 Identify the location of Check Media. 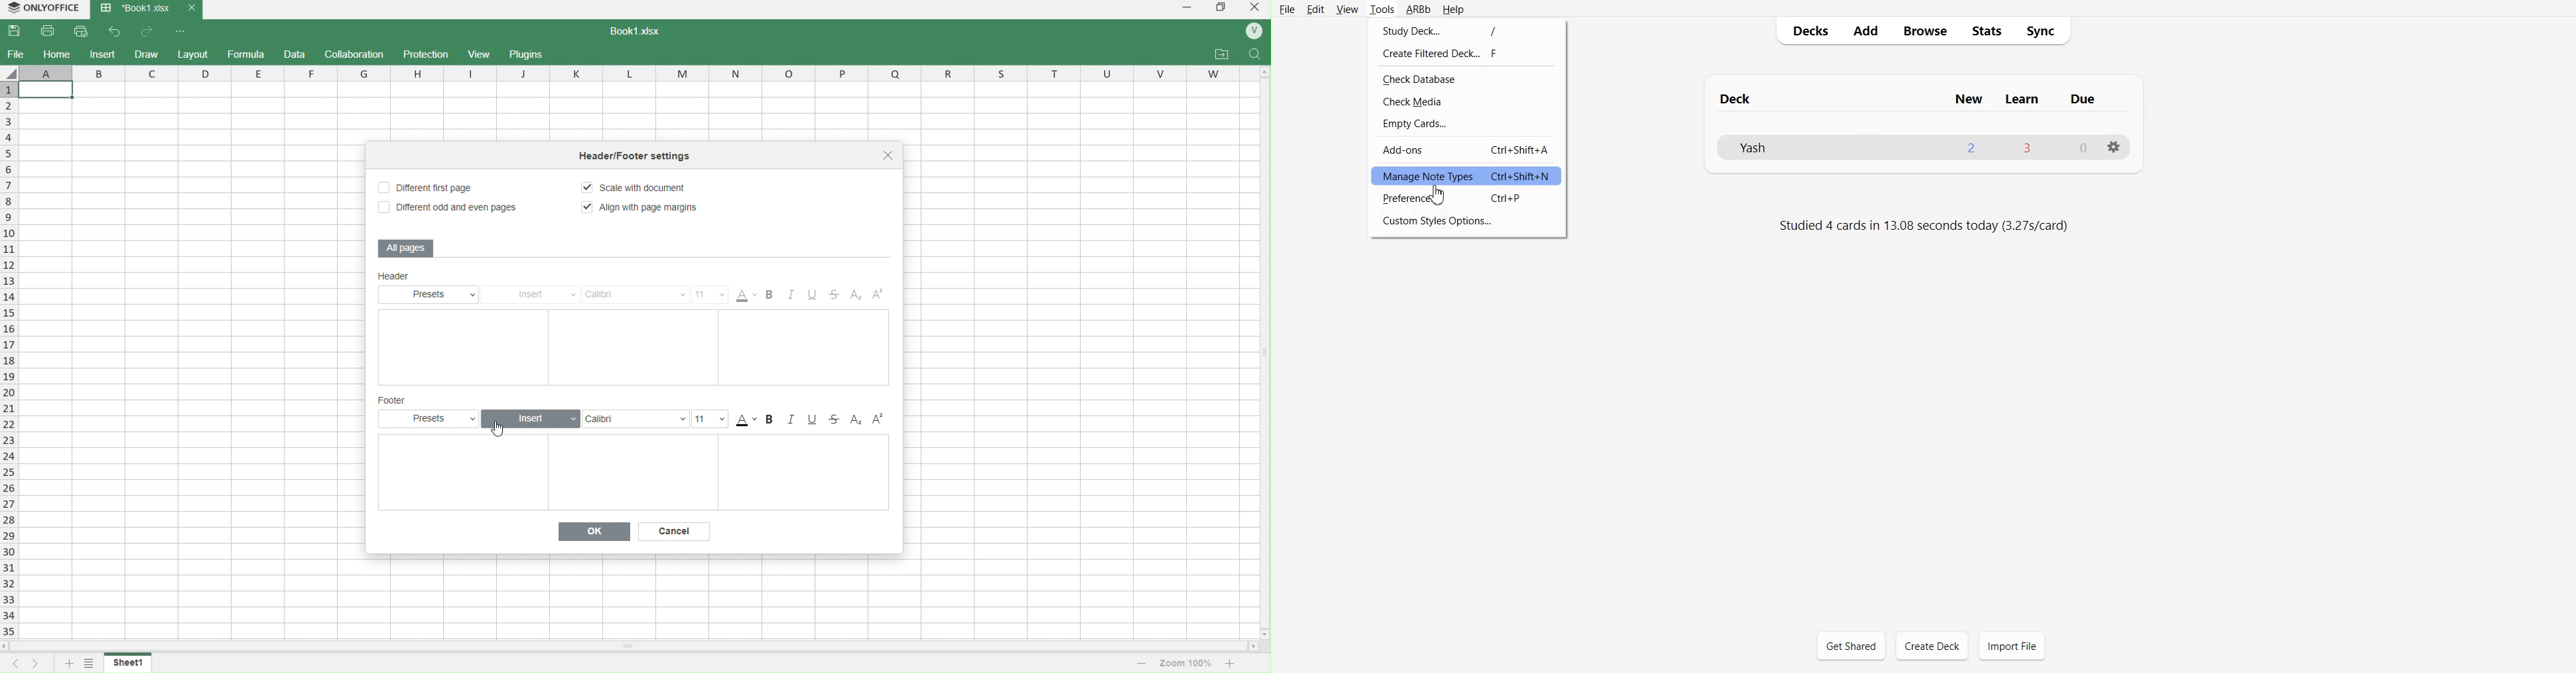
(1466, 101).